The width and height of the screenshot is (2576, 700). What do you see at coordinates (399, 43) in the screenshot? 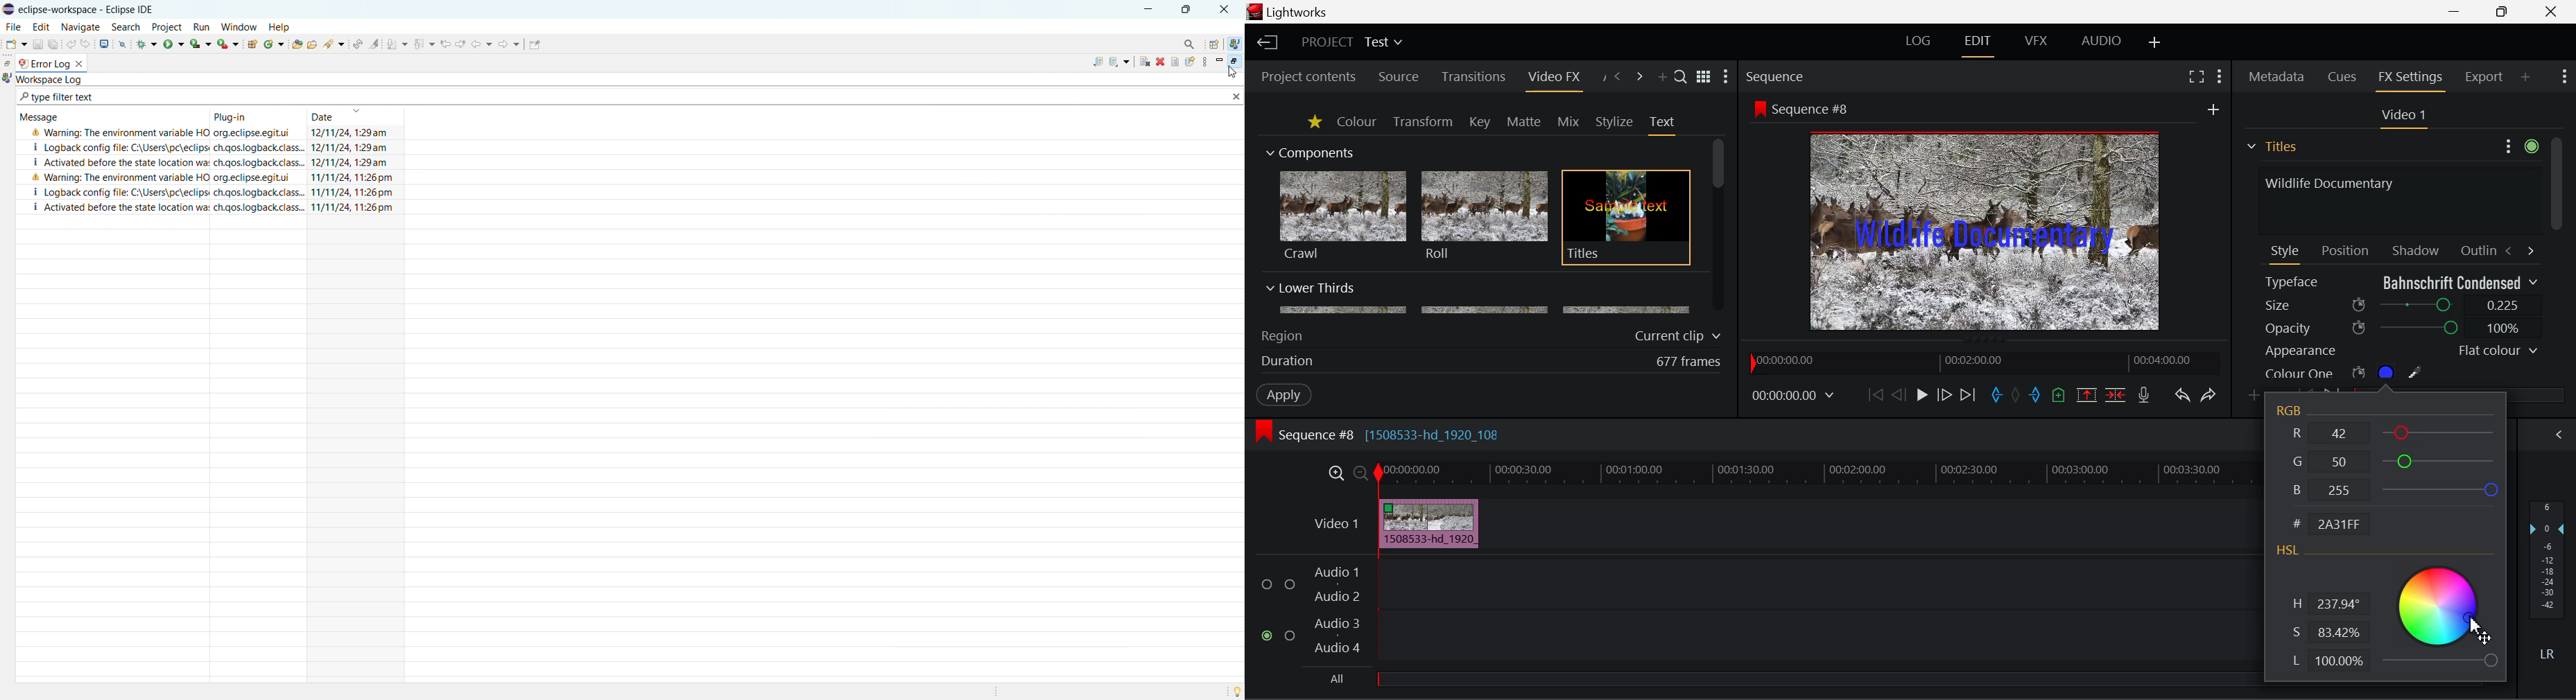
I see `next annotation` at bounding box center [399, 43].